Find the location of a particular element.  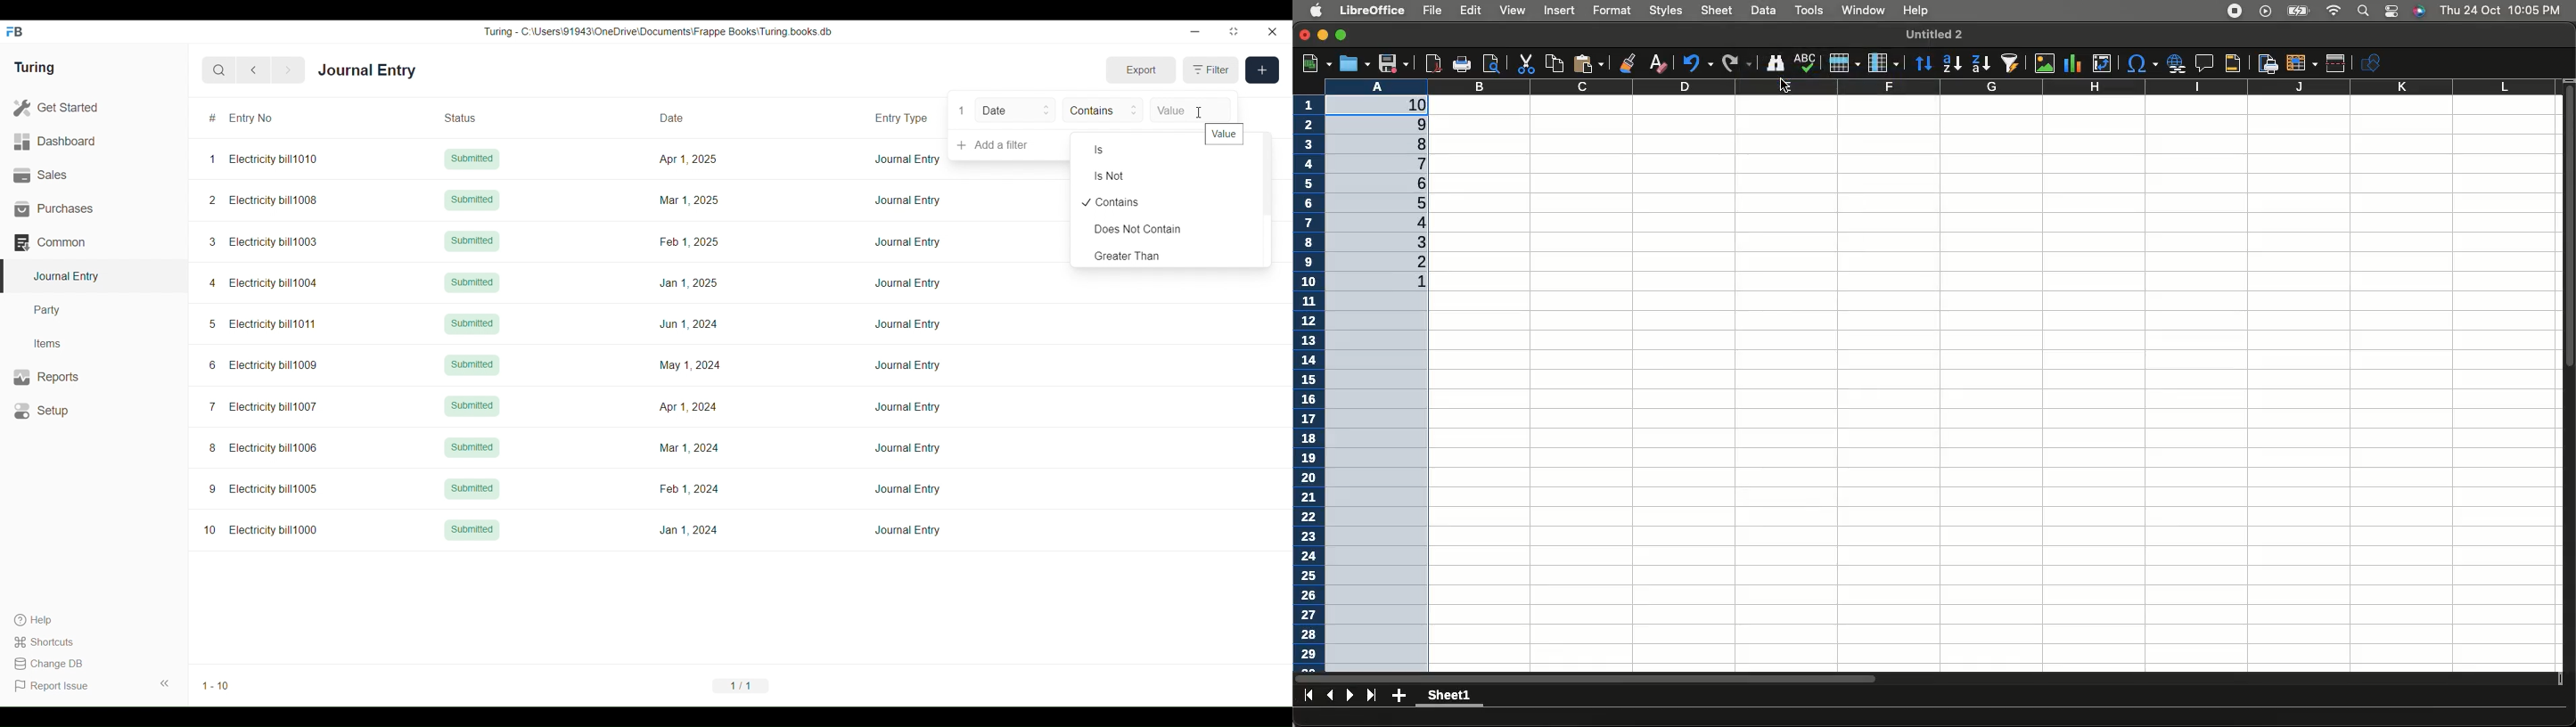

Journal Entry is located at coordinates (909, 366).